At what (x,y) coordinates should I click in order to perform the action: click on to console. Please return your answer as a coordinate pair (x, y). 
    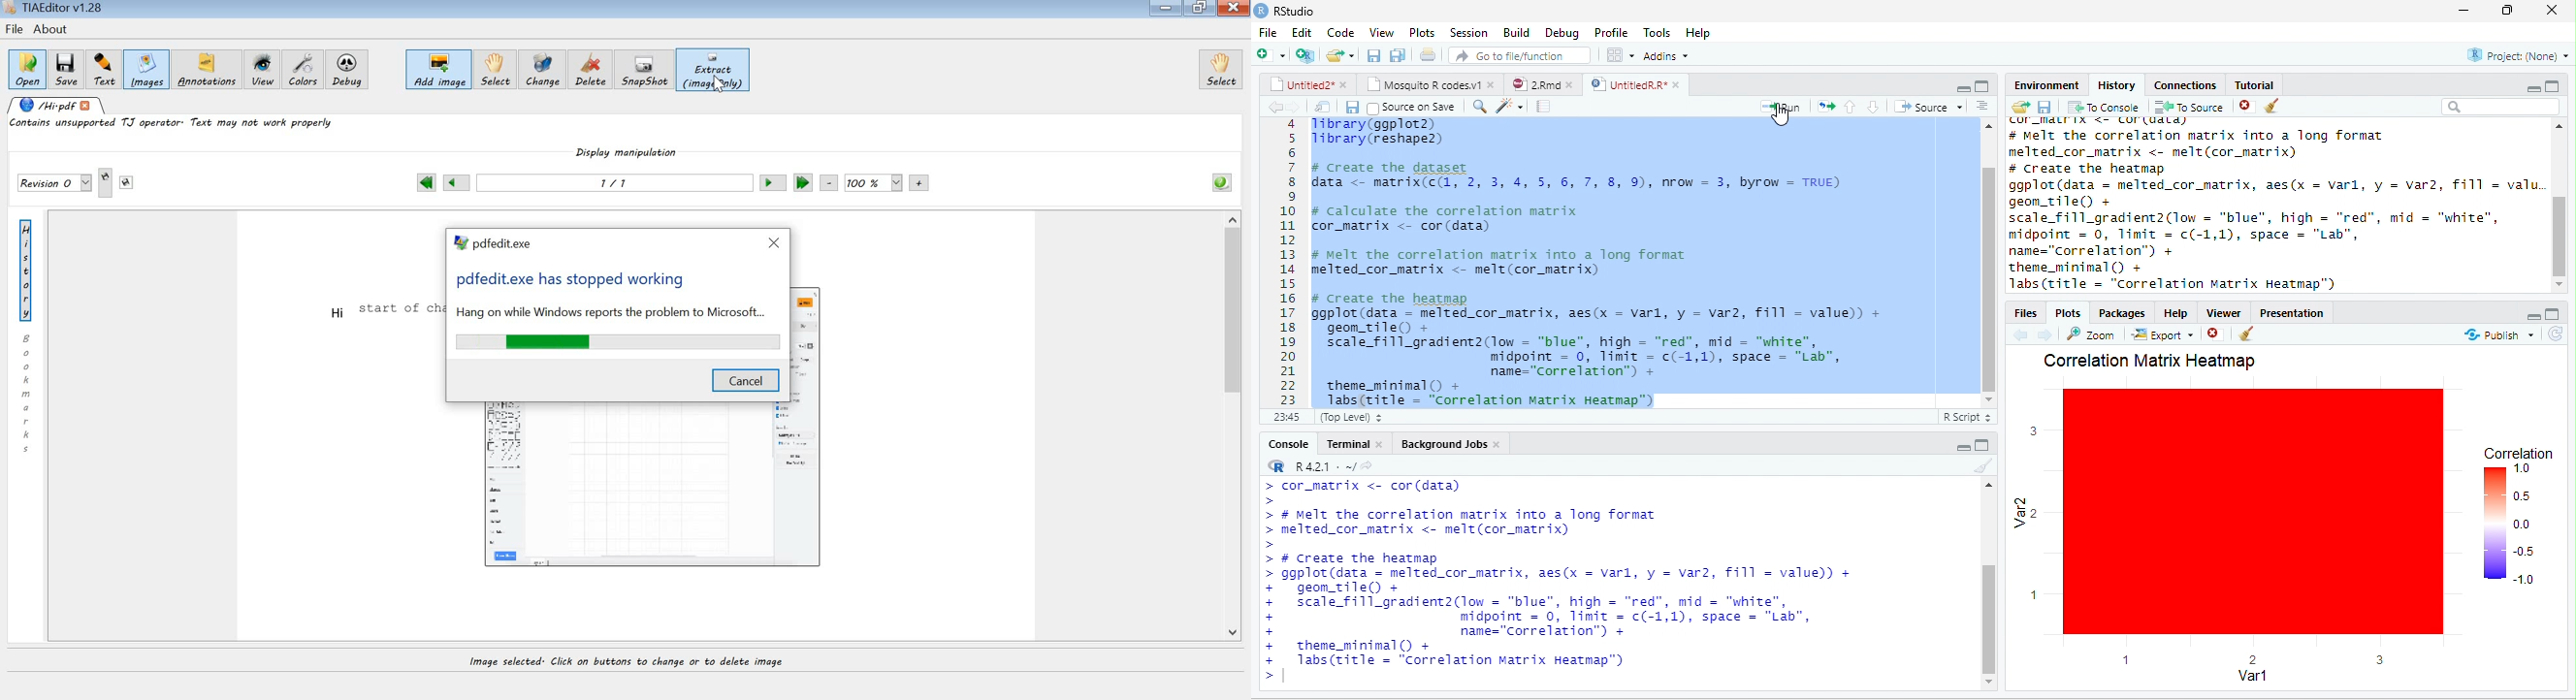
    Looking at the image, I should click on (2105, 109).